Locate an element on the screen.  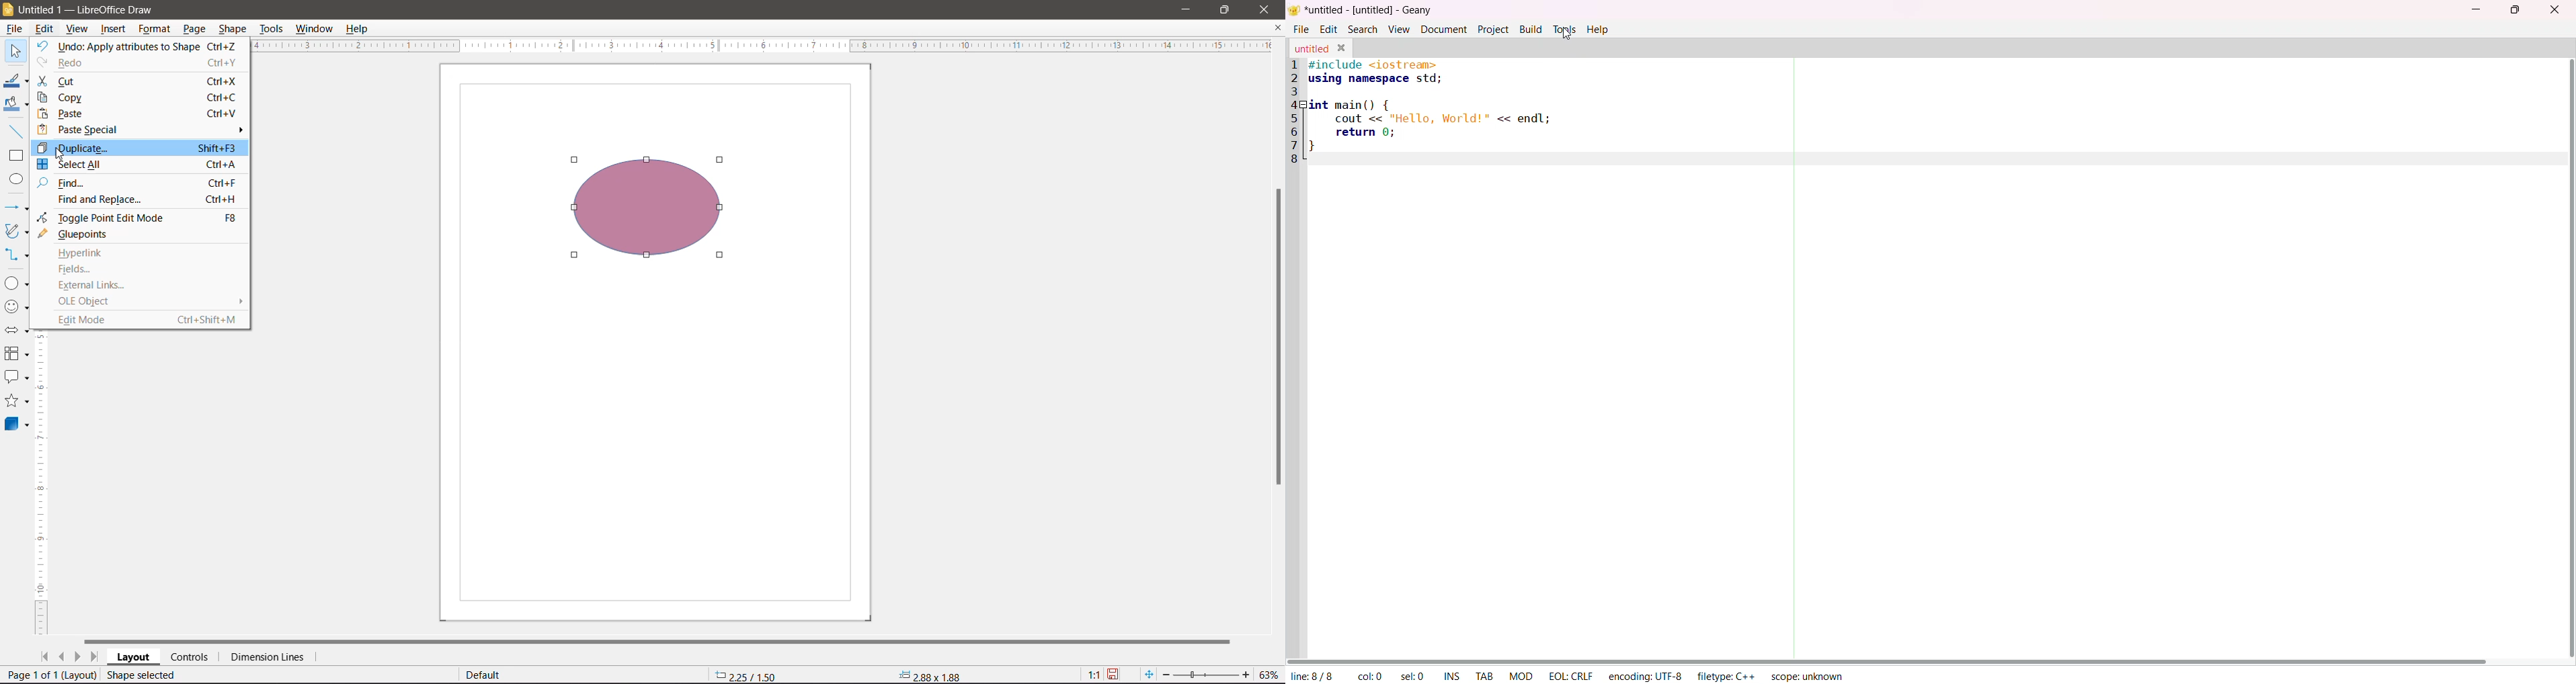
View is located at coordinates (78, 28).